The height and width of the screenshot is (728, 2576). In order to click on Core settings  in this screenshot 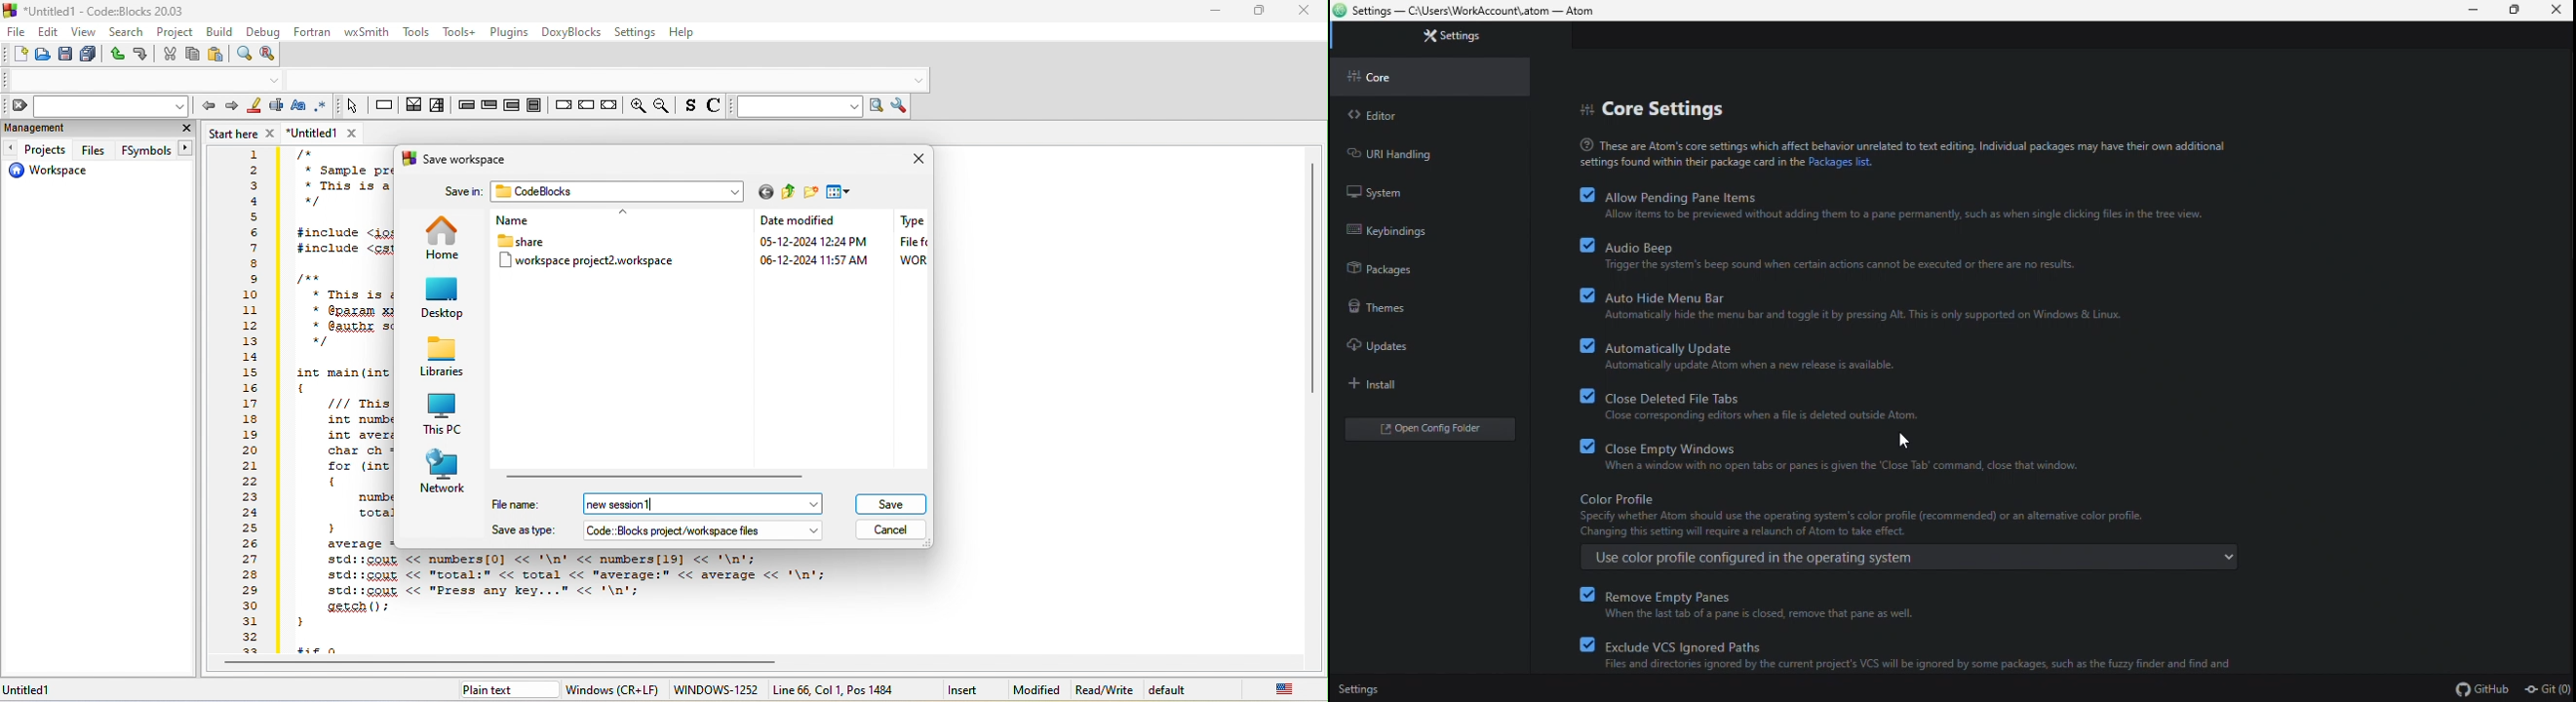, I will do `click(1669, 108)`.